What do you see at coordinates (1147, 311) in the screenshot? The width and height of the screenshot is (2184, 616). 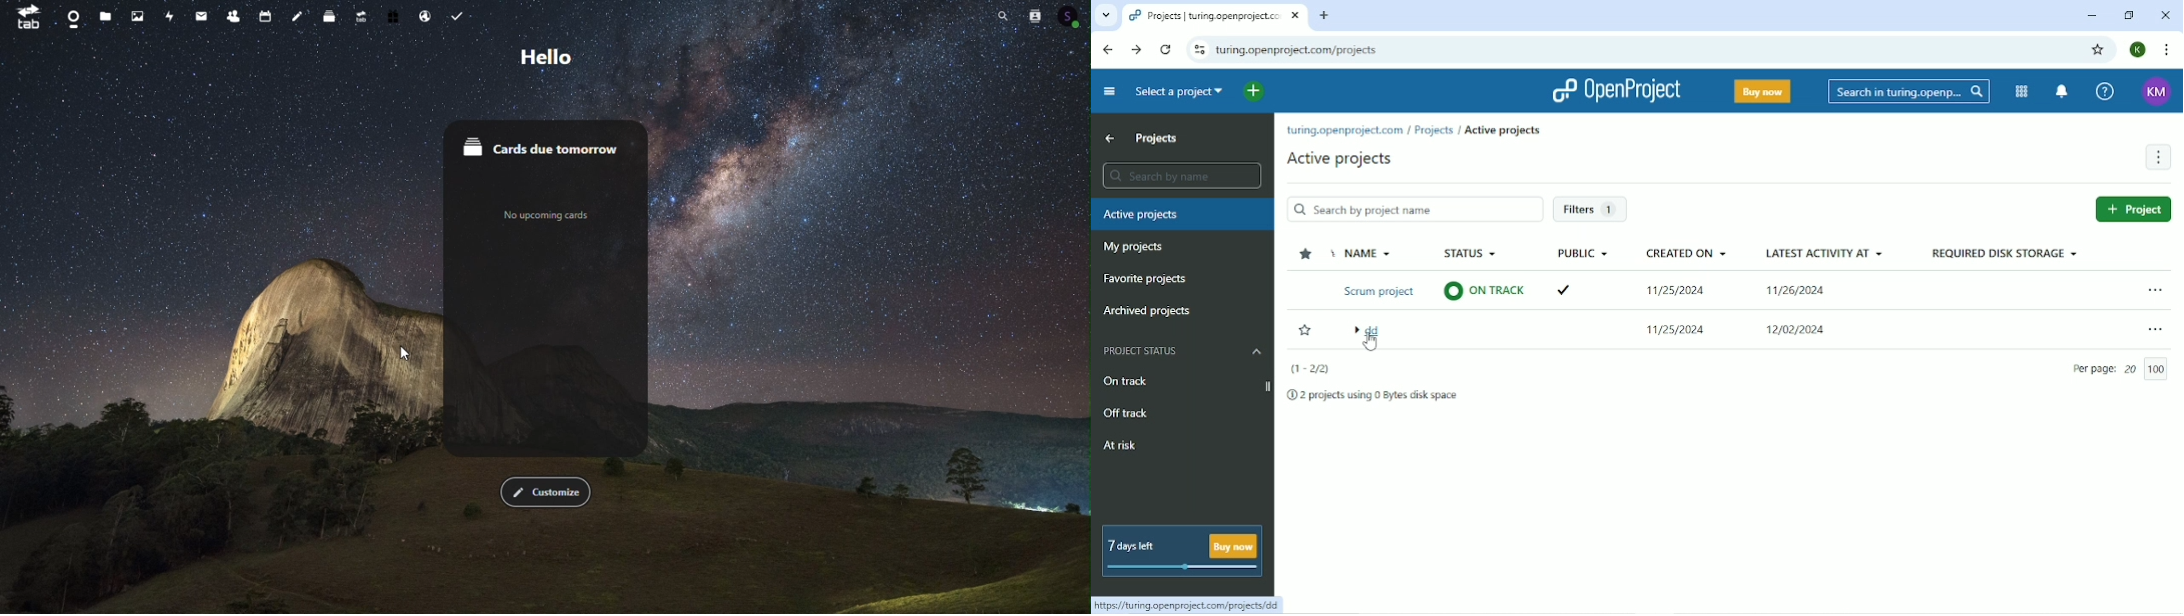 I see `Archived projects` at bounding box center [1147, 311].